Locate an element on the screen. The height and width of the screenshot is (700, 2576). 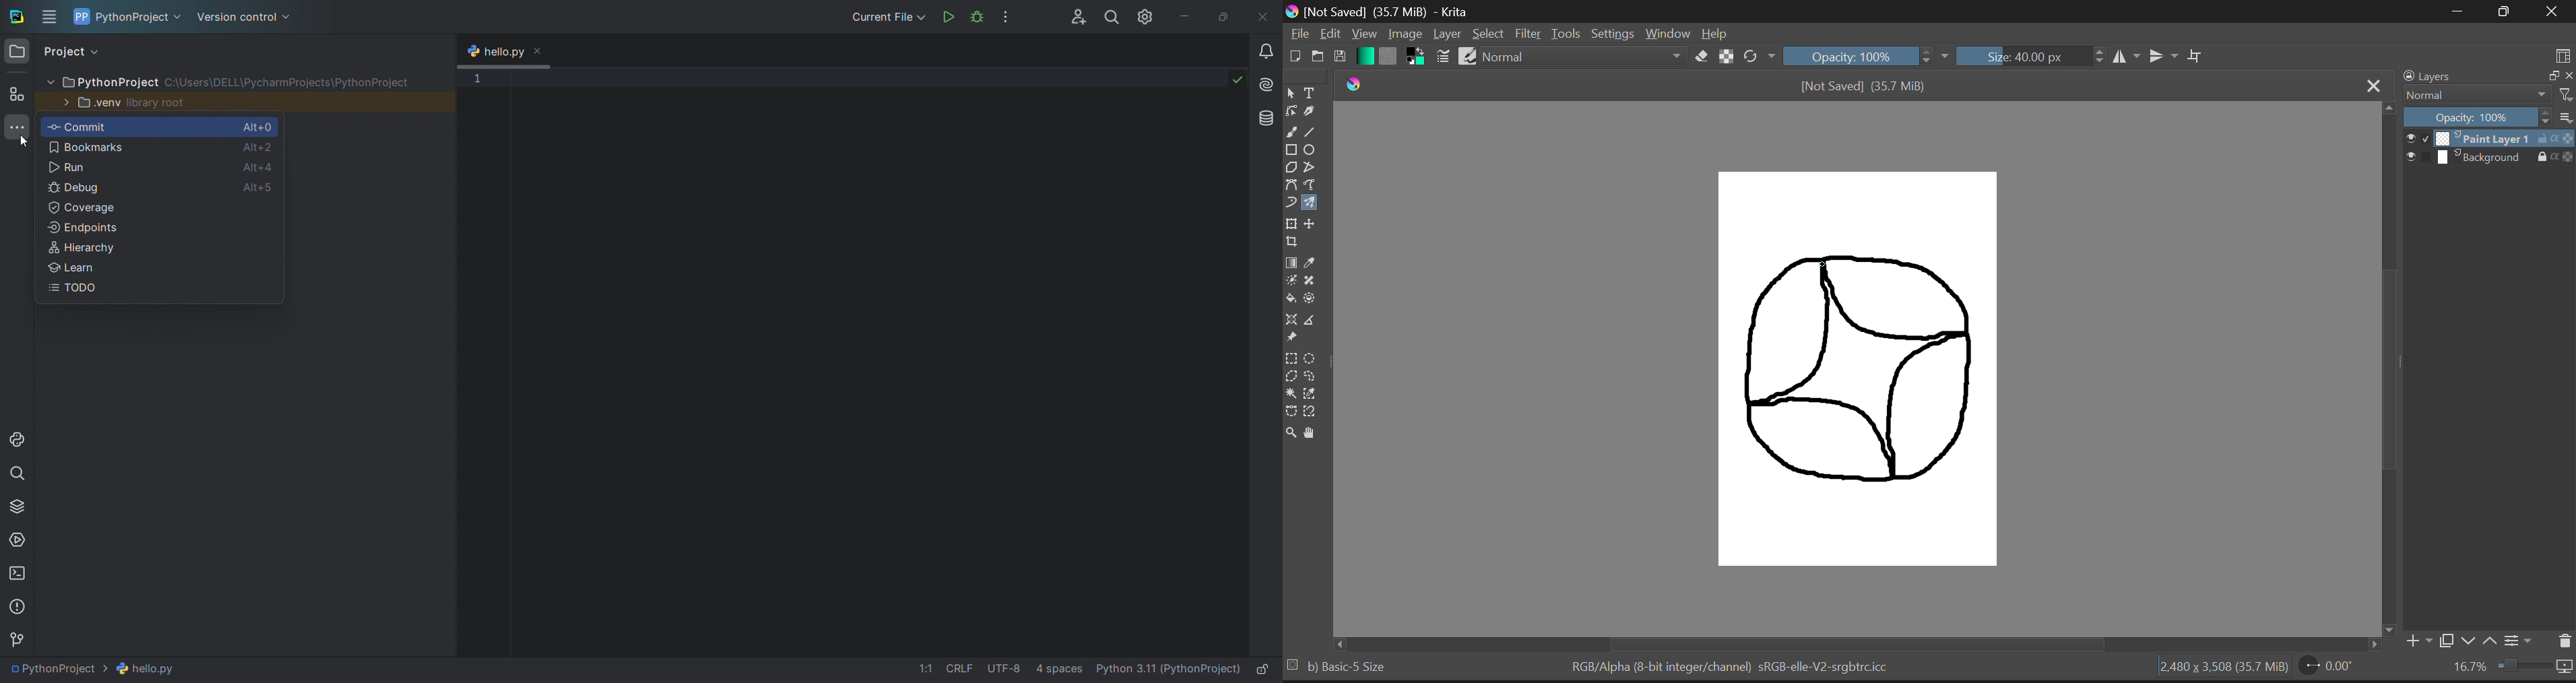
Normal is located at coordinates (1585, 56).